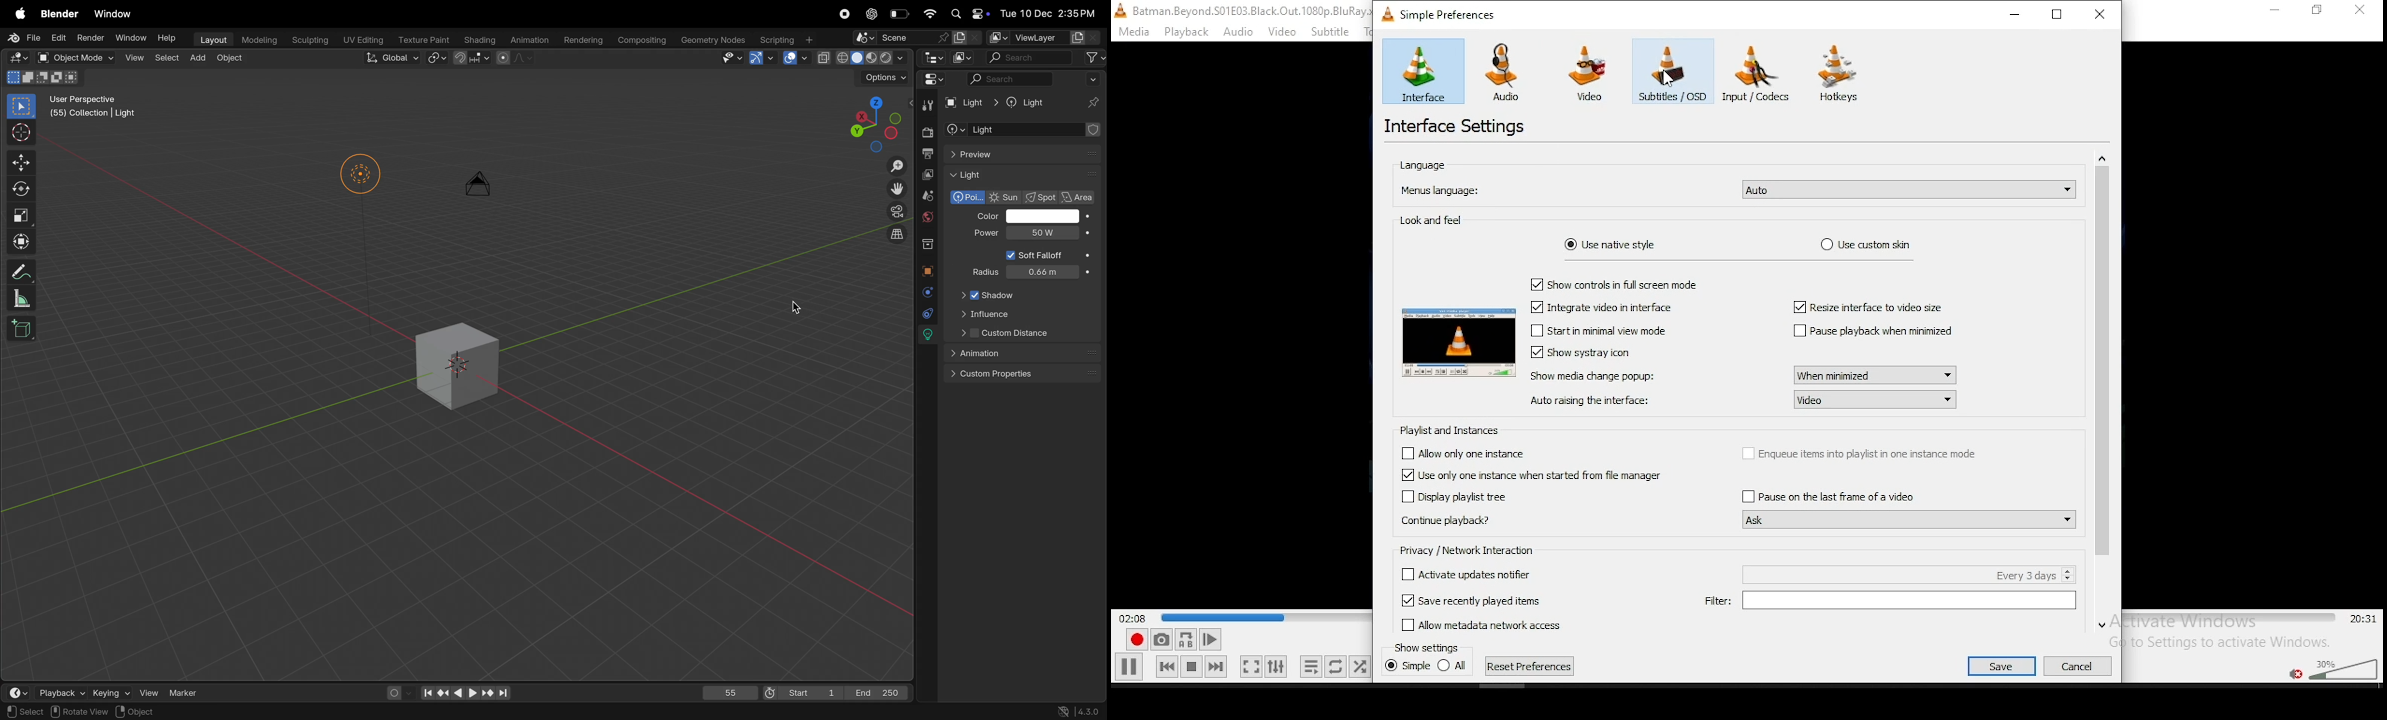  Describe the element at coordinates (1033, 265) in the screenshot. I see `power` at that location.